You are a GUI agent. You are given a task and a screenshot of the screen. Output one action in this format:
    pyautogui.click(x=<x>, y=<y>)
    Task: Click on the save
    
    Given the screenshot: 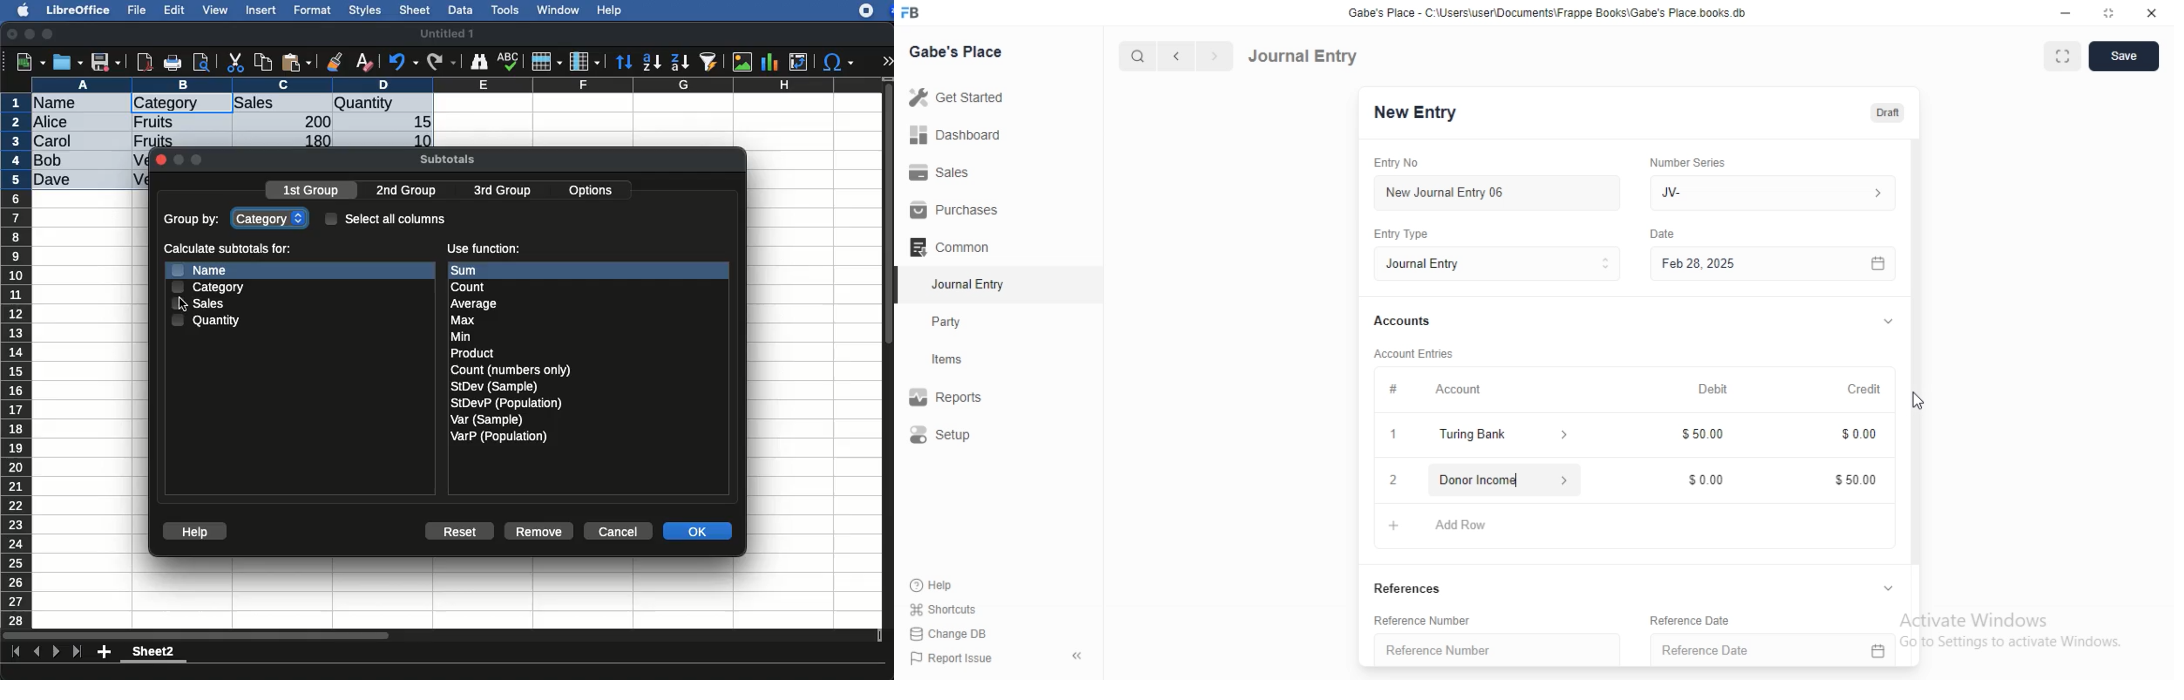 What is the action you would take?
    pyautogui.click(x=2126, y=56)
    